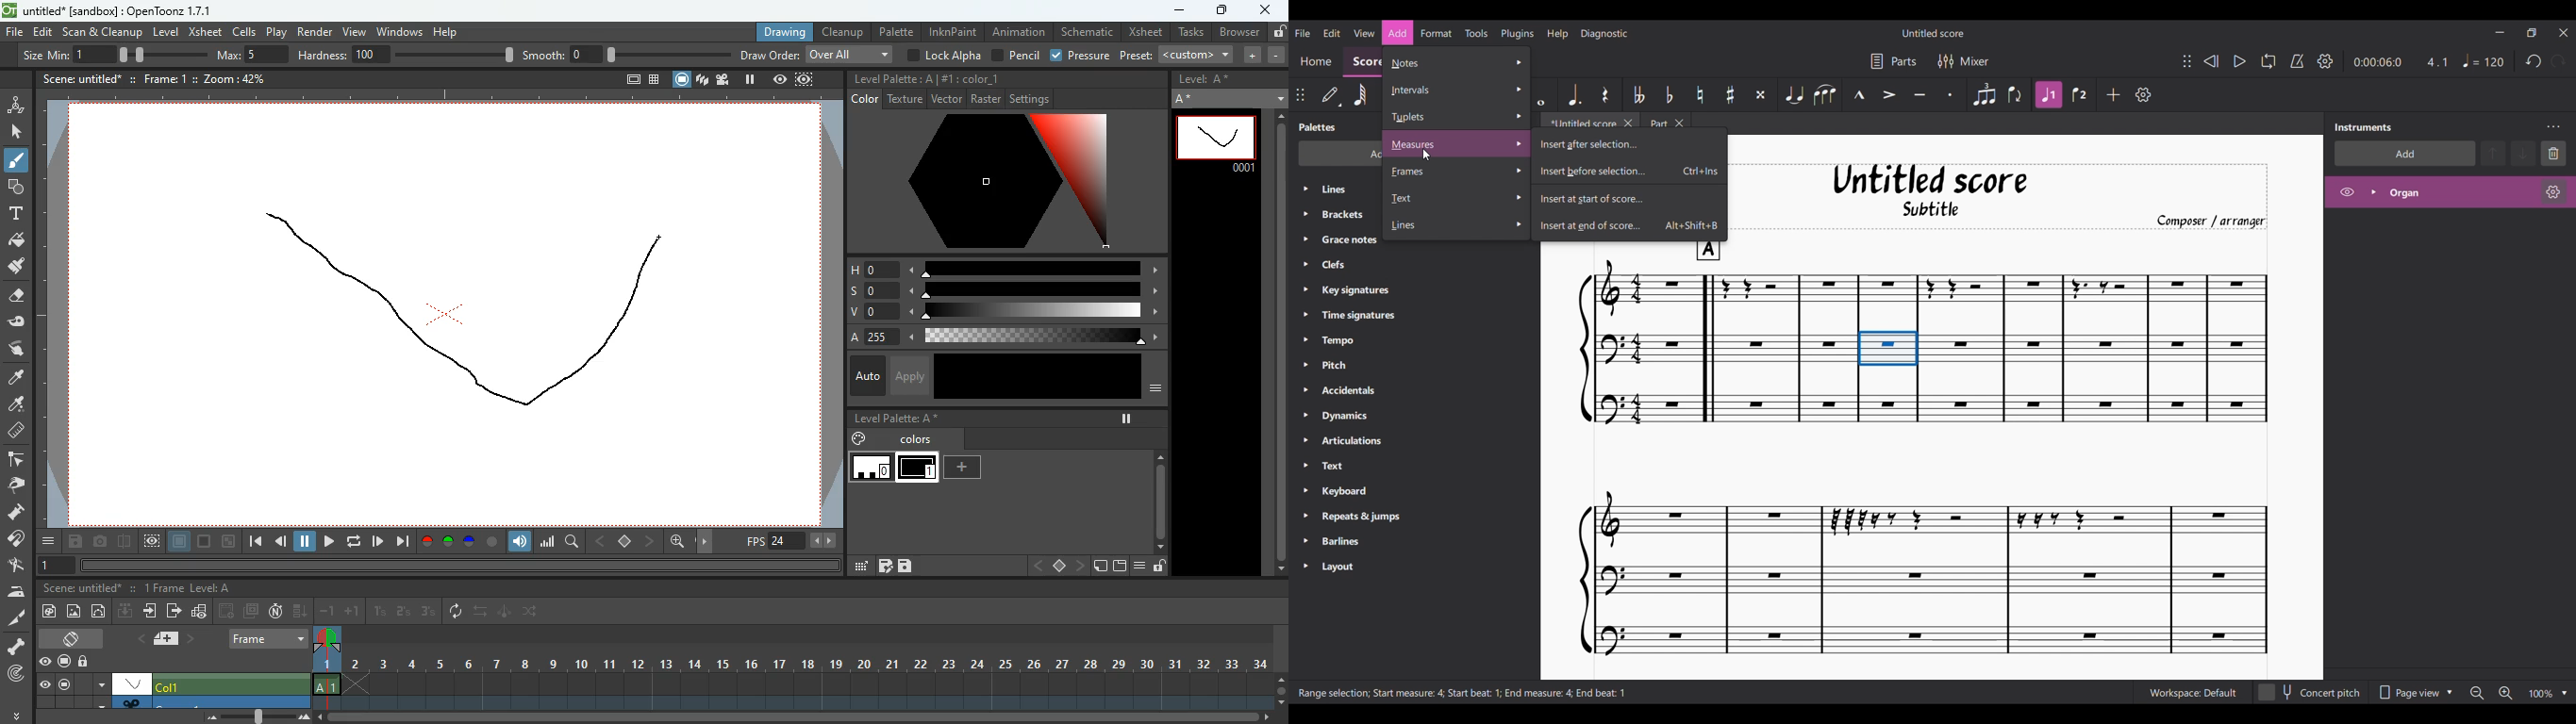 This screenshot has height=728, width=2576. What do you see at coordinates (1087, 32) in the screenshot?
I see `schematic` at bounding box center [1087, 32].